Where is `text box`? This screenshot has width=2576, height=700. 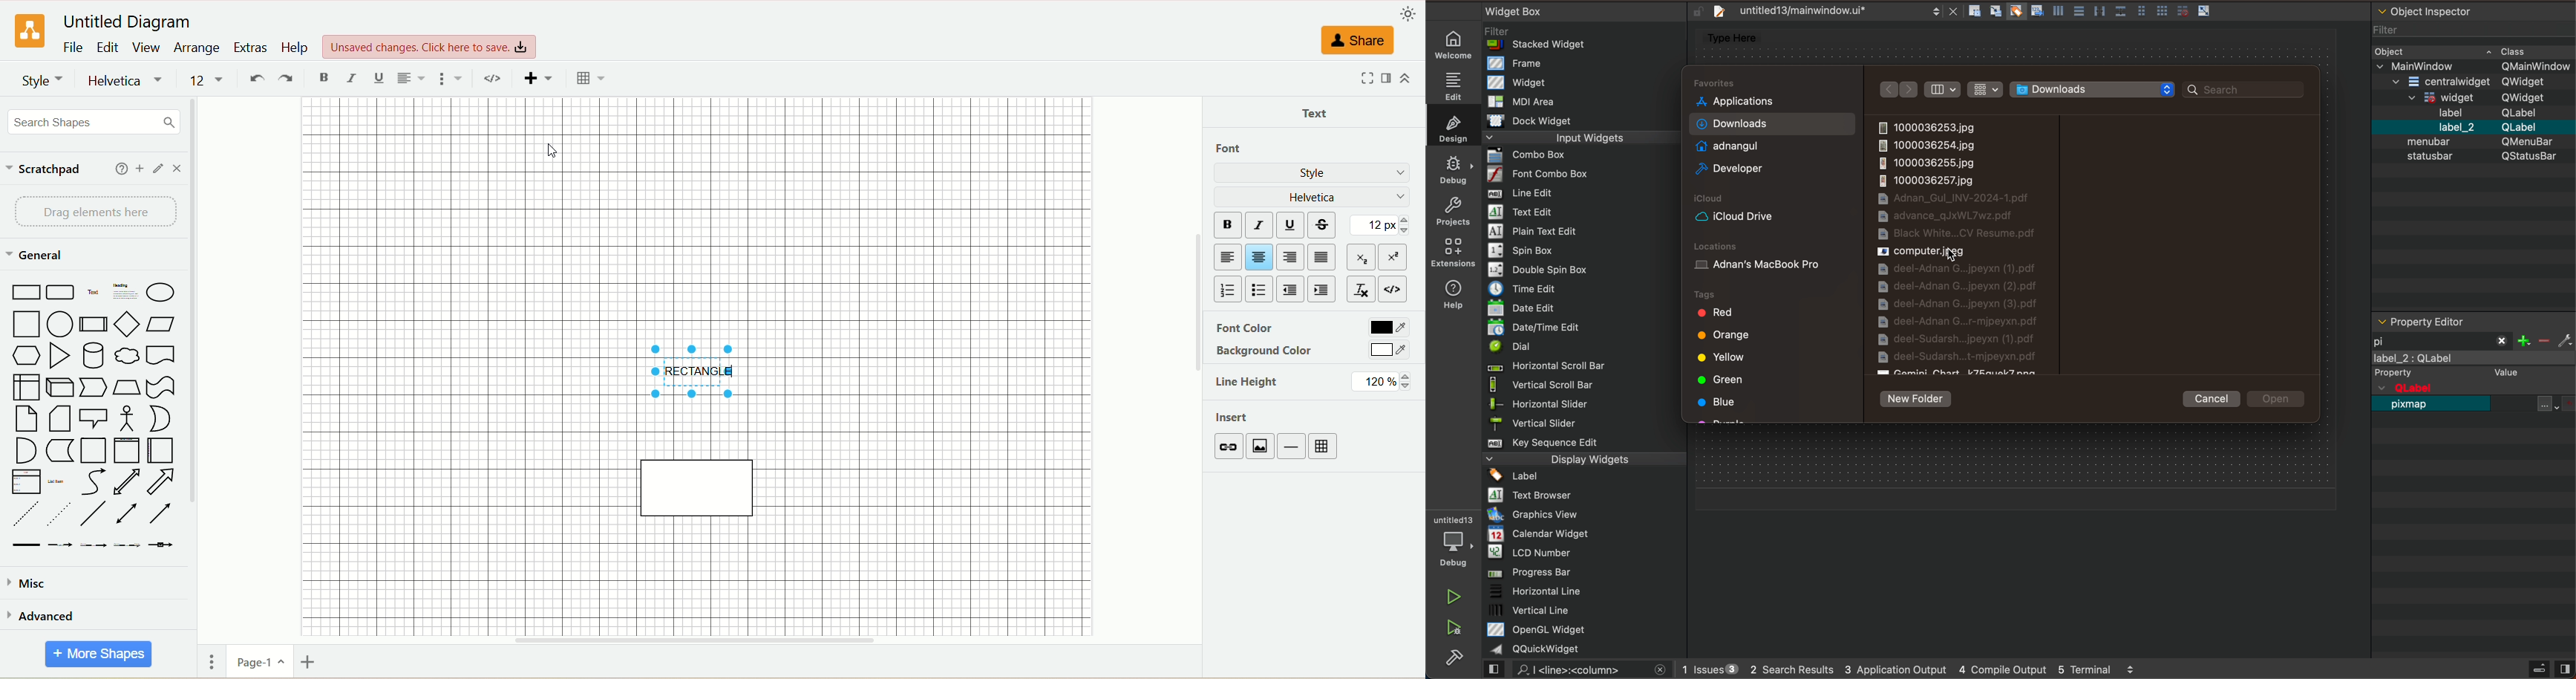
text box is located at coordinates (127, 291).